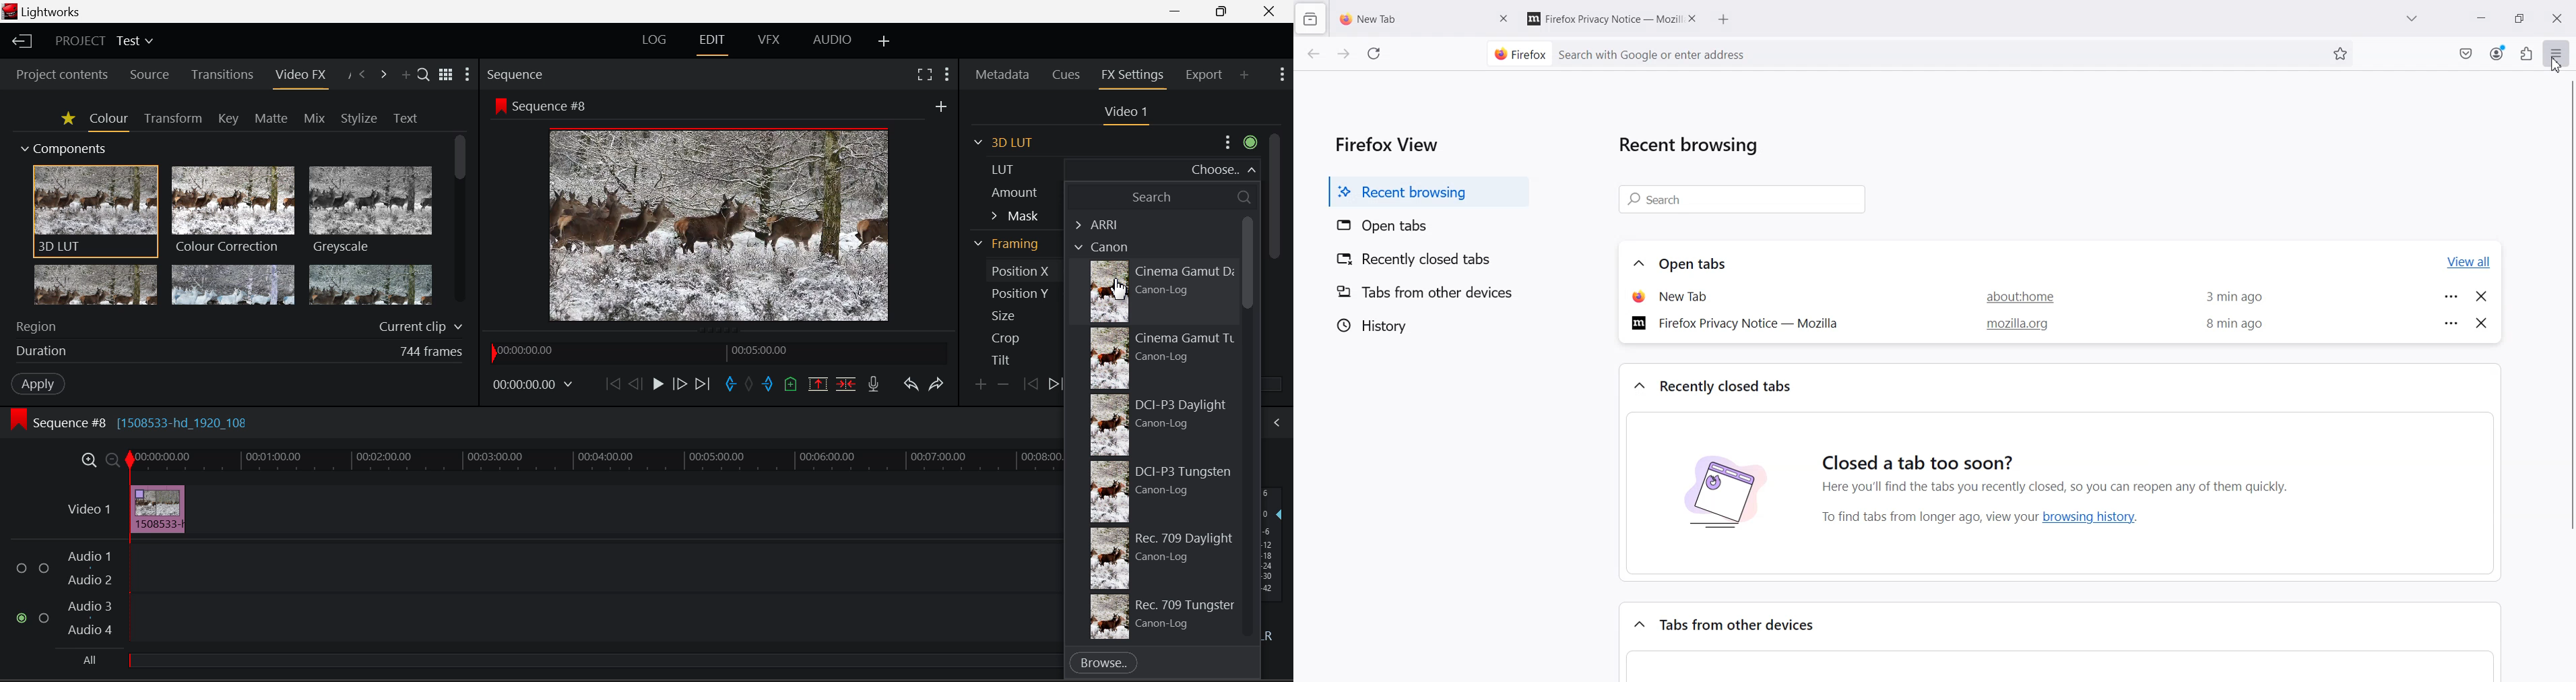 The image size is (2576, 700). What do you see at coordinates (1003, 387) in the screenshot?
I see `Remove keyframe` at bounding box center [1003, 387].